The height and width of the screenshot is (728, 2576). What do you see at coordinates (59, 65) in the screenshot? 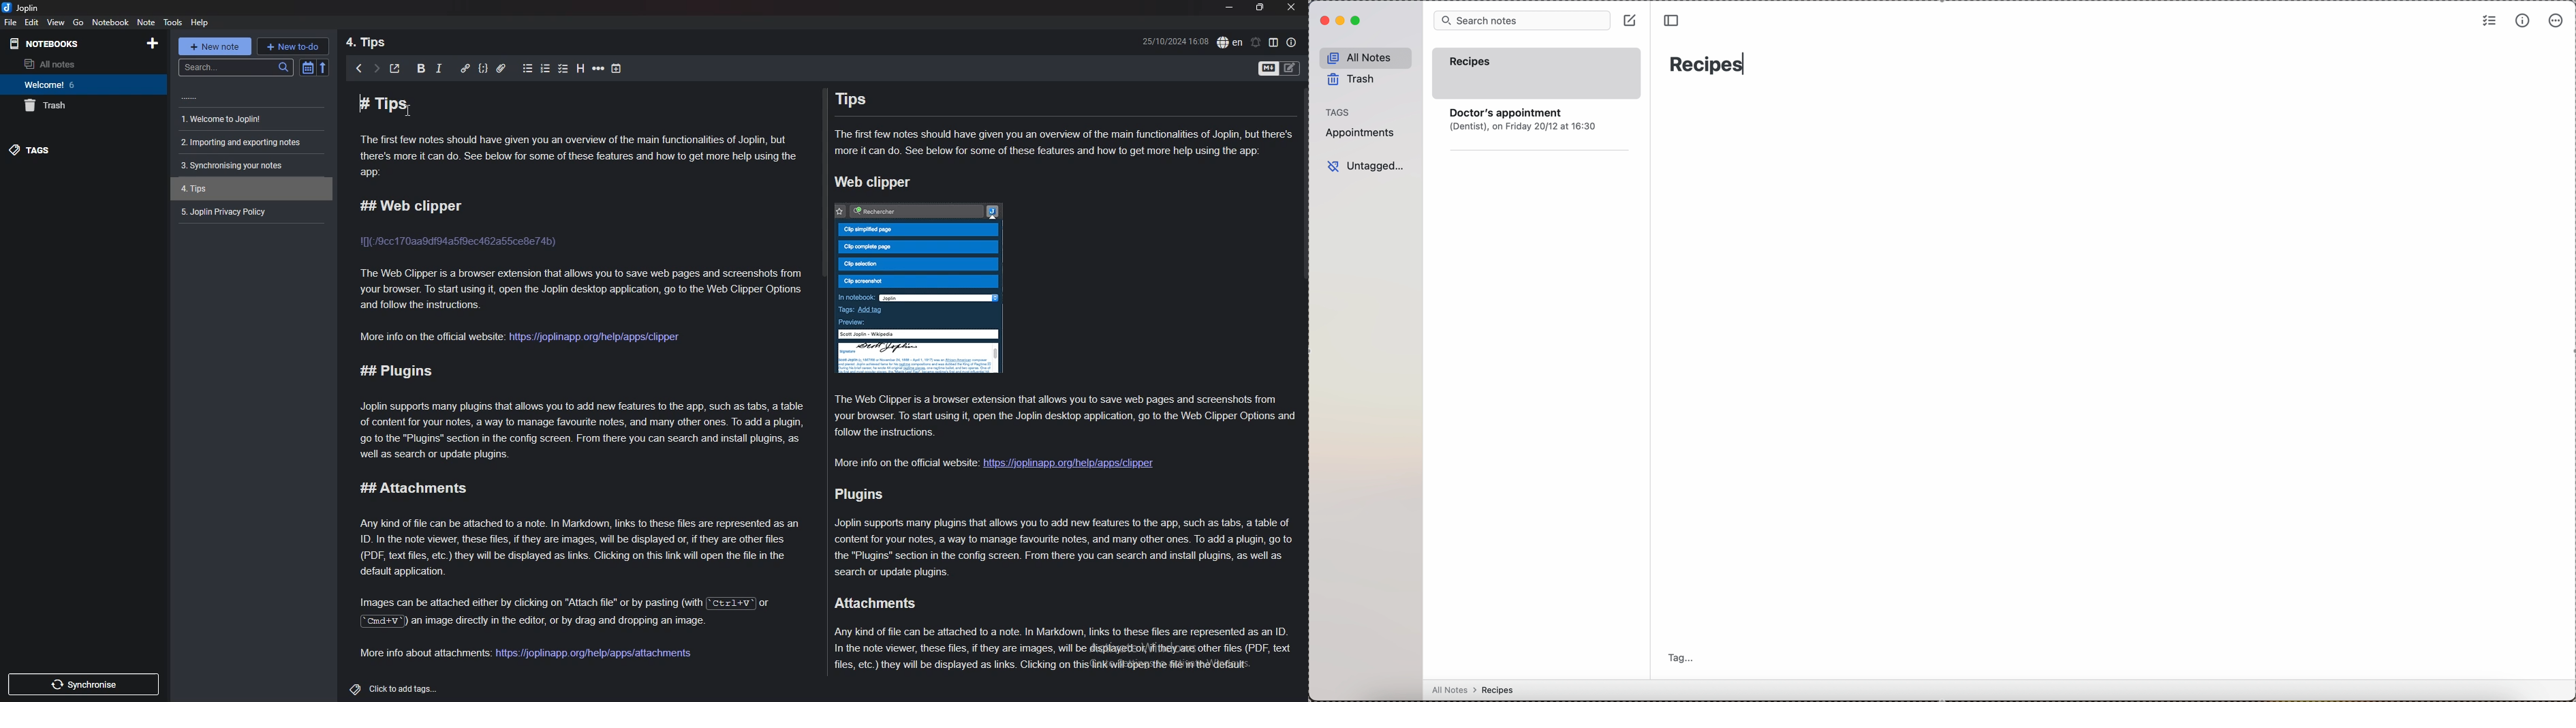
I see `` at bounding box center [59, 65].